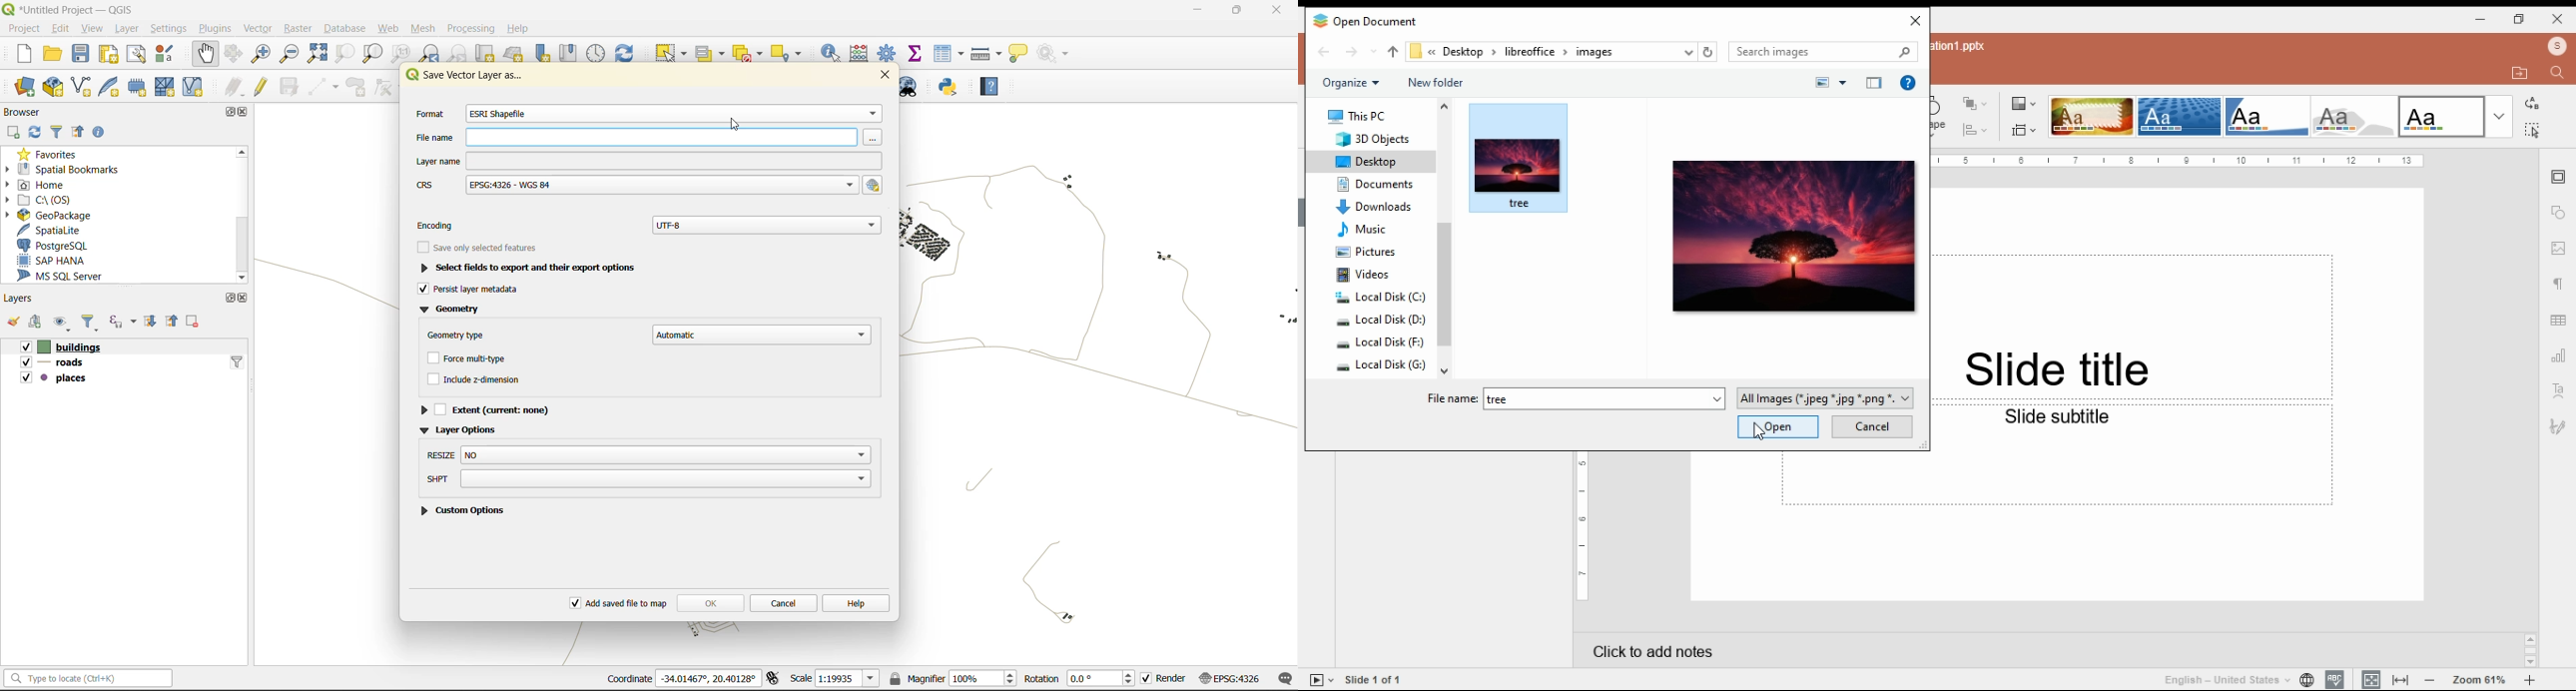 This screenshot has width=2576, height=700. Describe the element at coordinates (686, 680) in the screenshot. I see `coordinates` at that location.